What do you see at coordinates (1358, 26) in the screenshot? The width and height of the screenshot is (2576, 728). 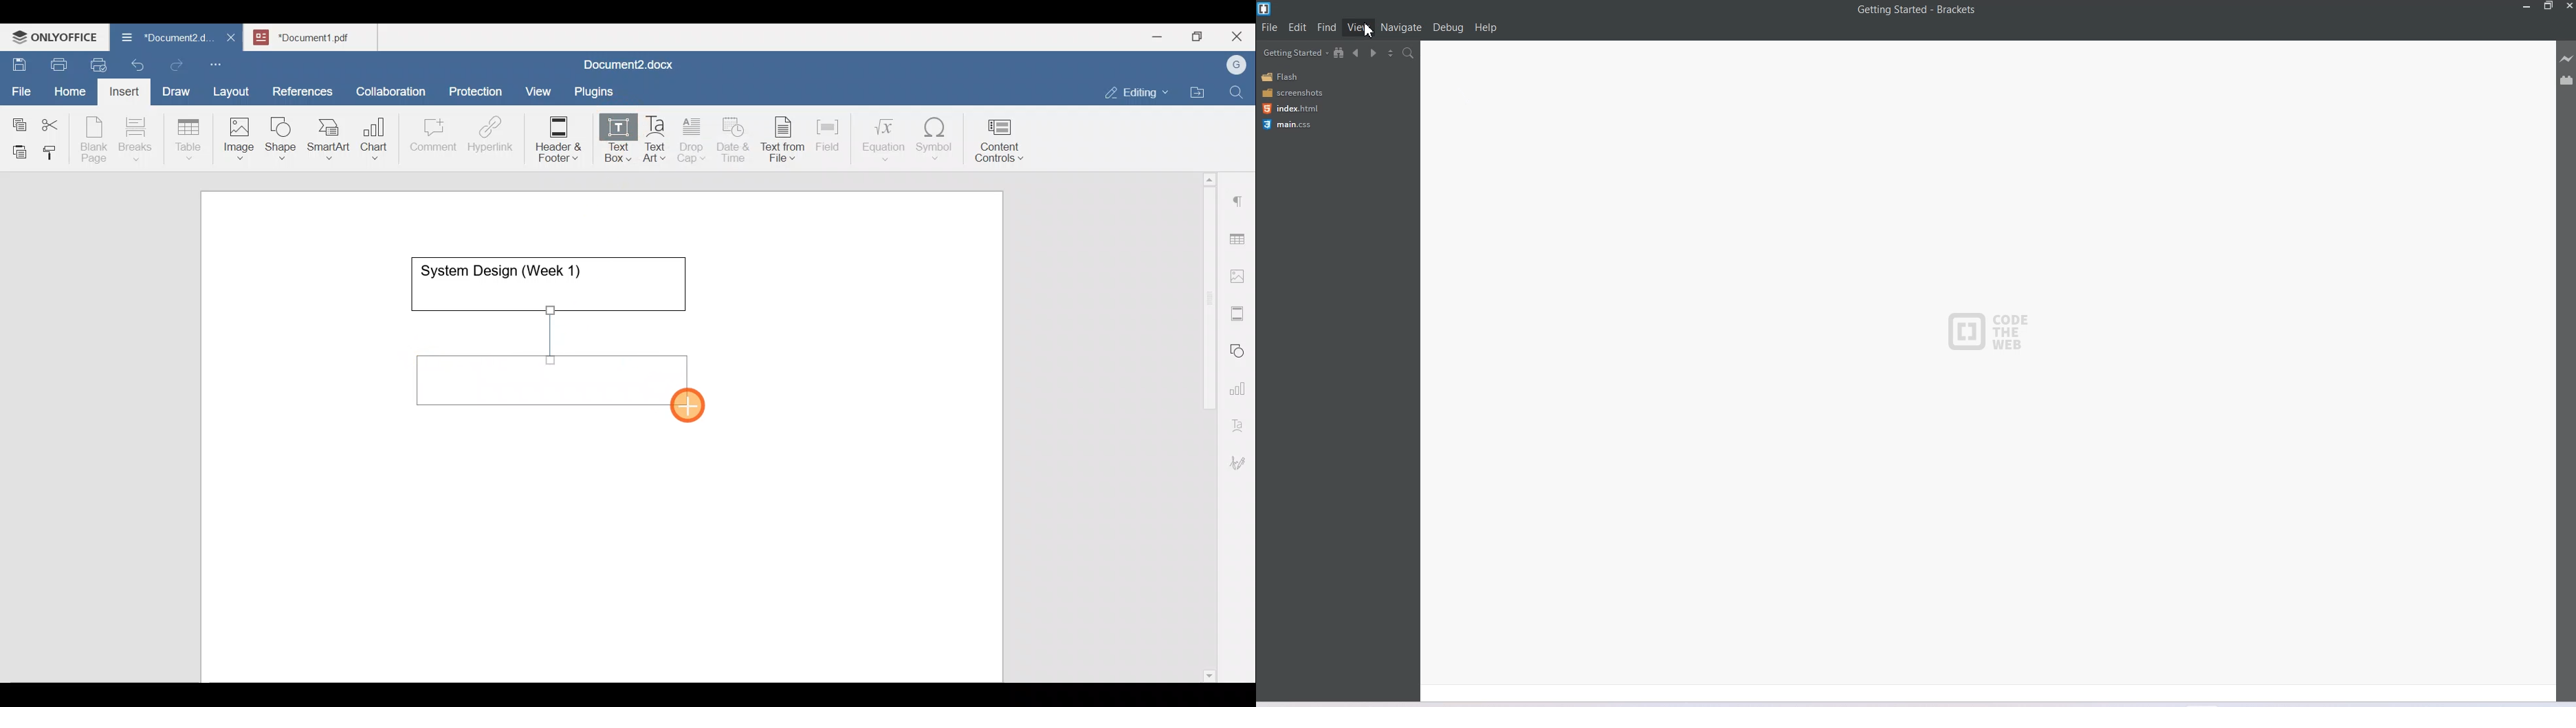 I see `View` at bounding box center [1358, 26].